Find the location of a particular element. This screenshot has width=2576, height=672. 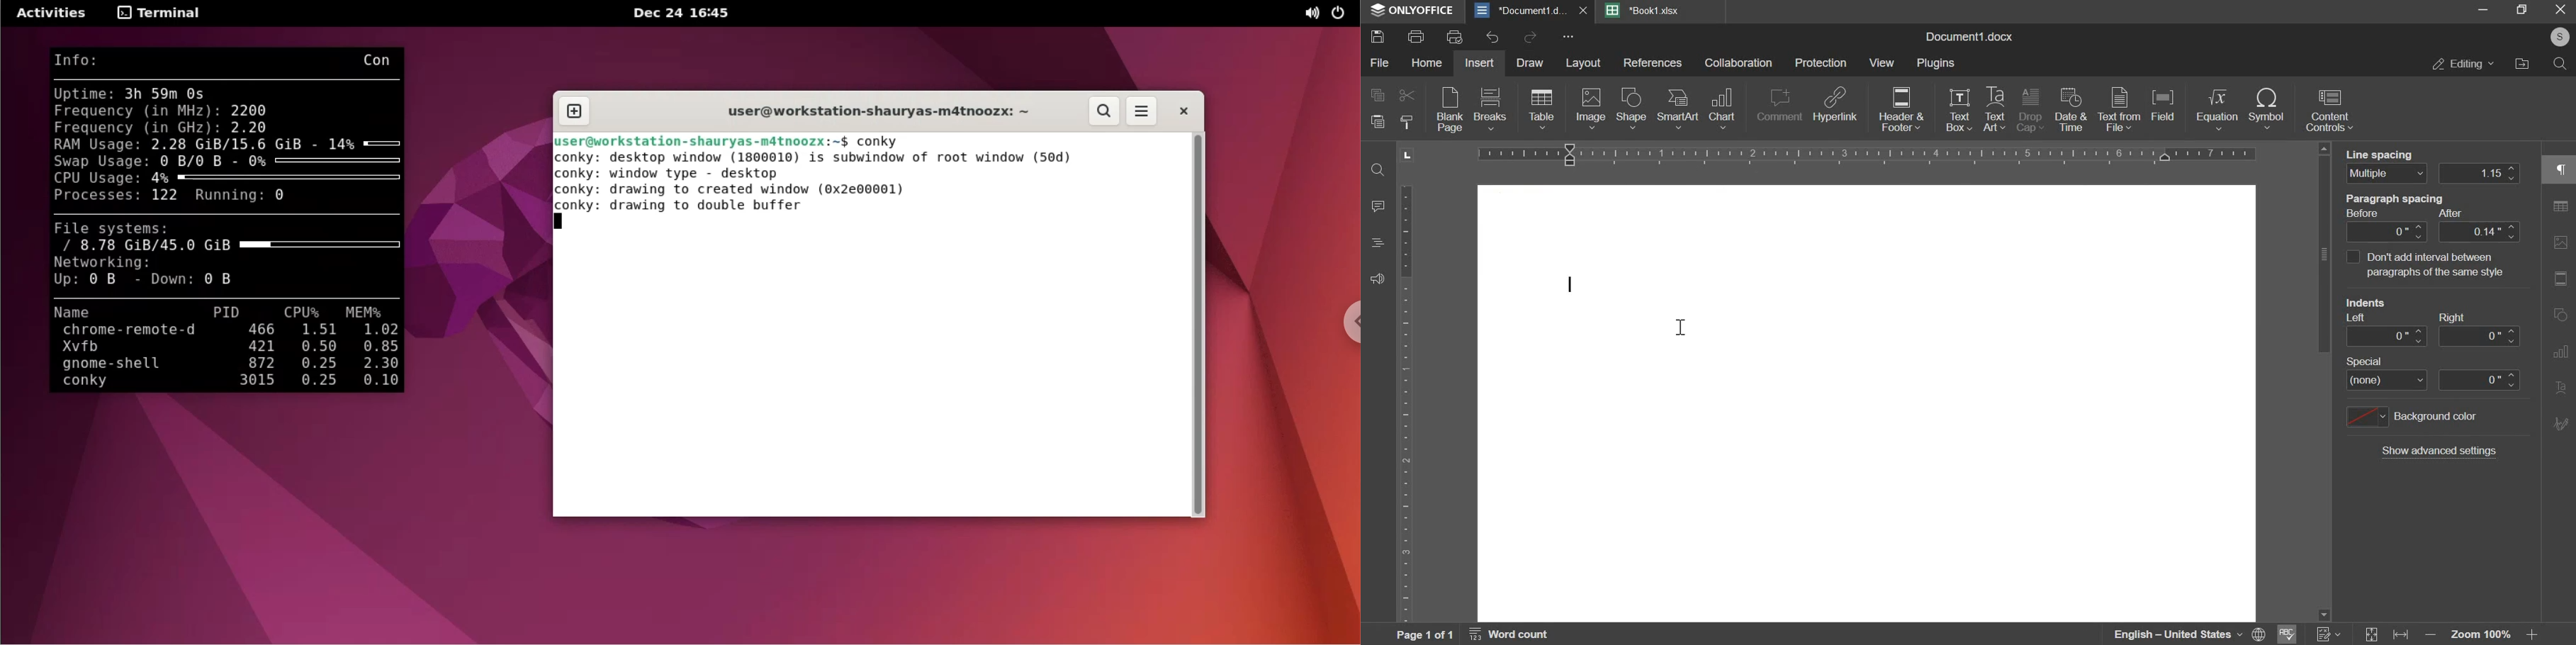

search is located at coordinates (2560, 66).